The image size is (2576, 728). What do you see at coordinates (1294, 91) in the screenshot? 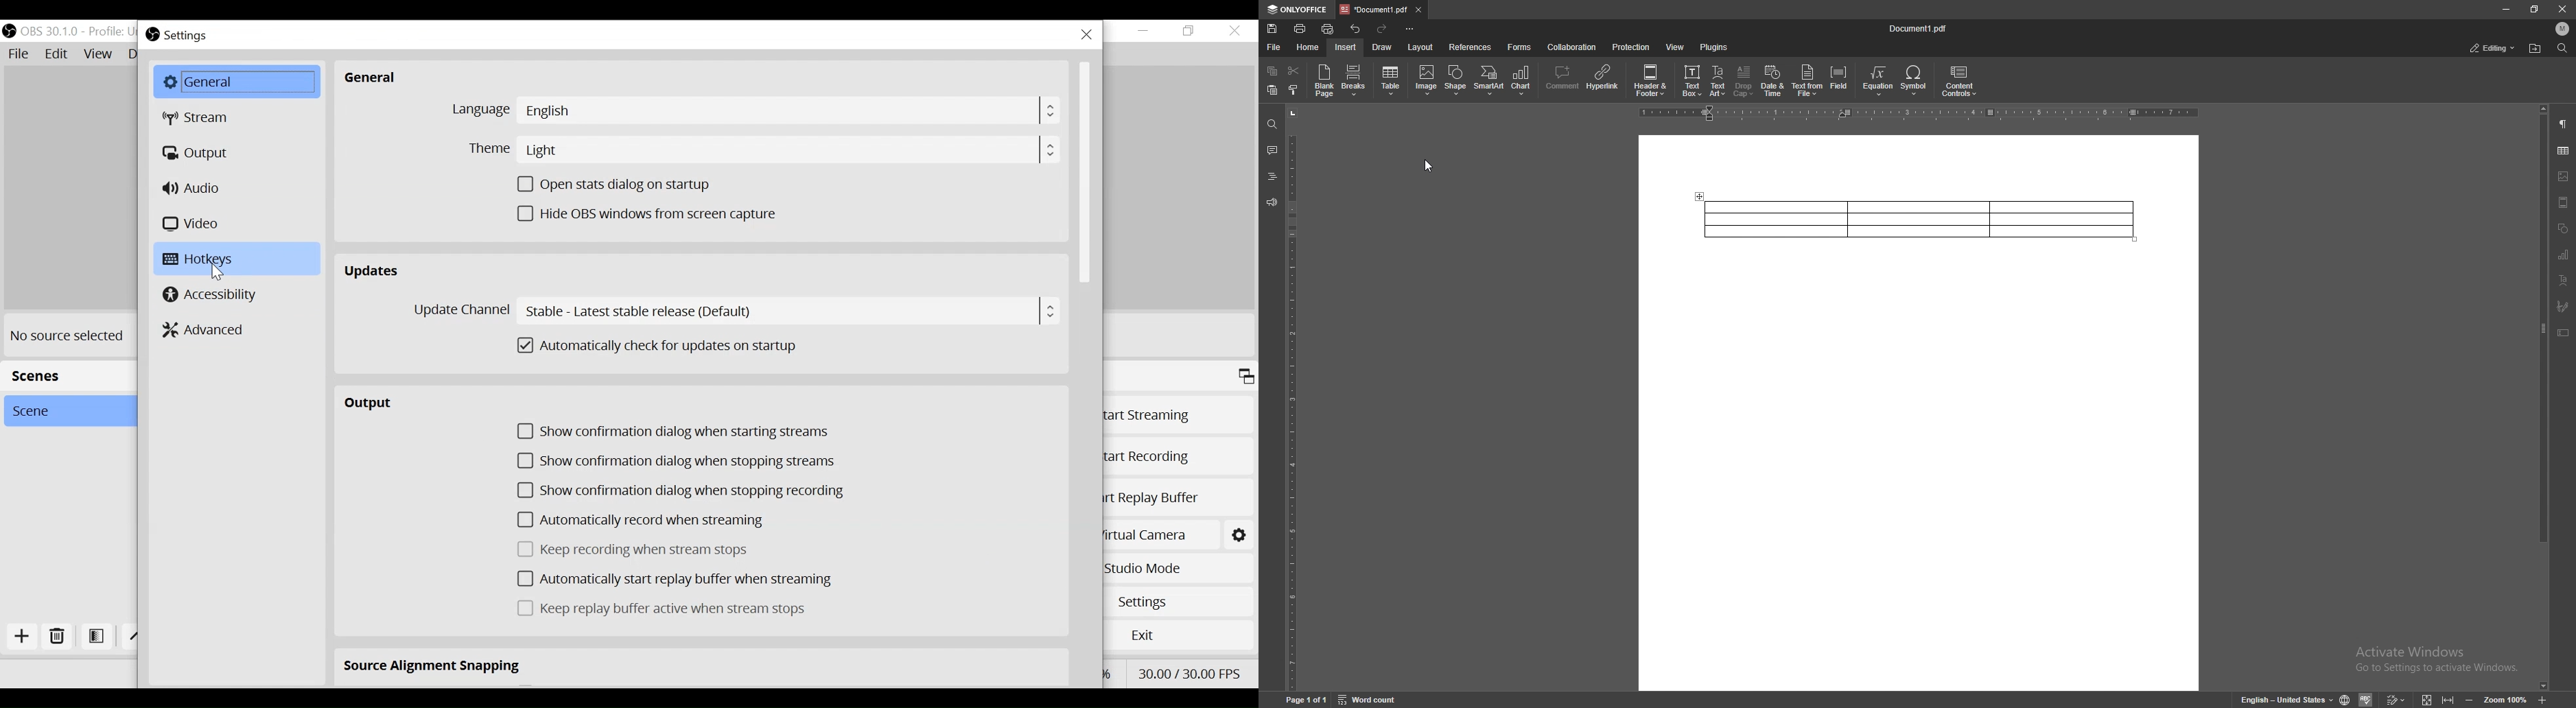
I see `copy style` at bounding box center [1294, 91].